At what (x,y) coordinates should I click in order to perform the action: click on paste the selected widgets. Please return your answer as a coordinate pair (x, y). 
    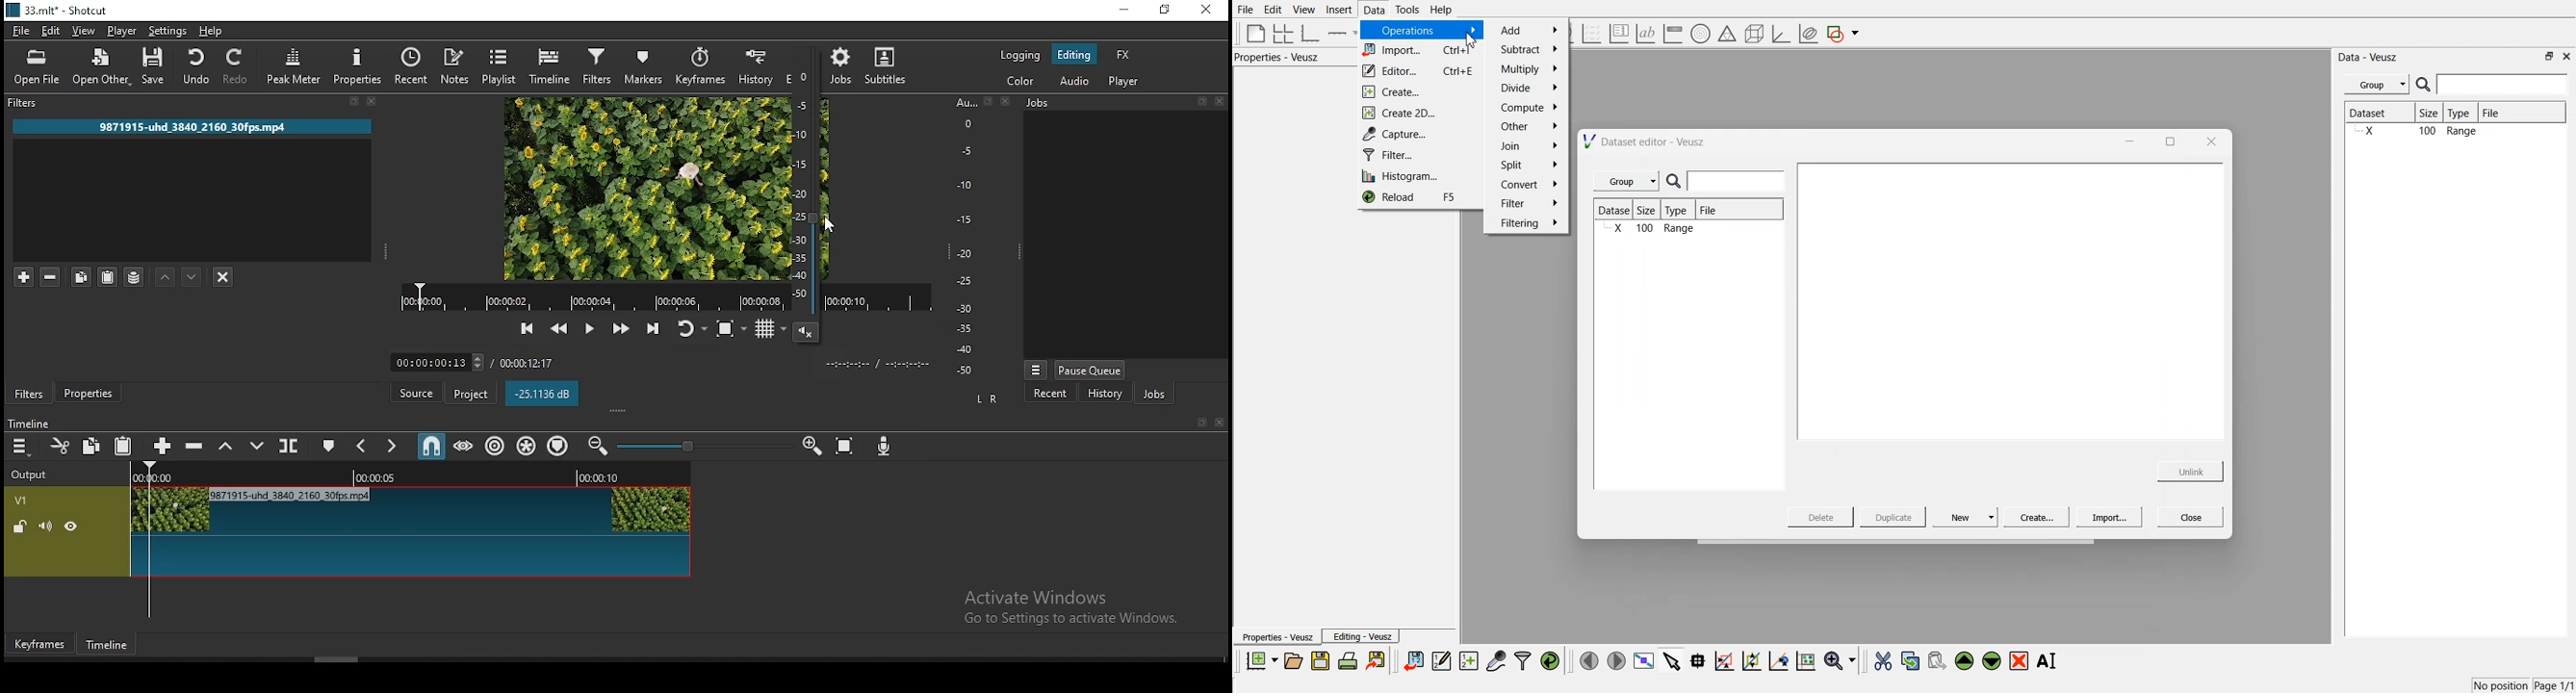
    Looking at the image, I should click on (1936, 660).